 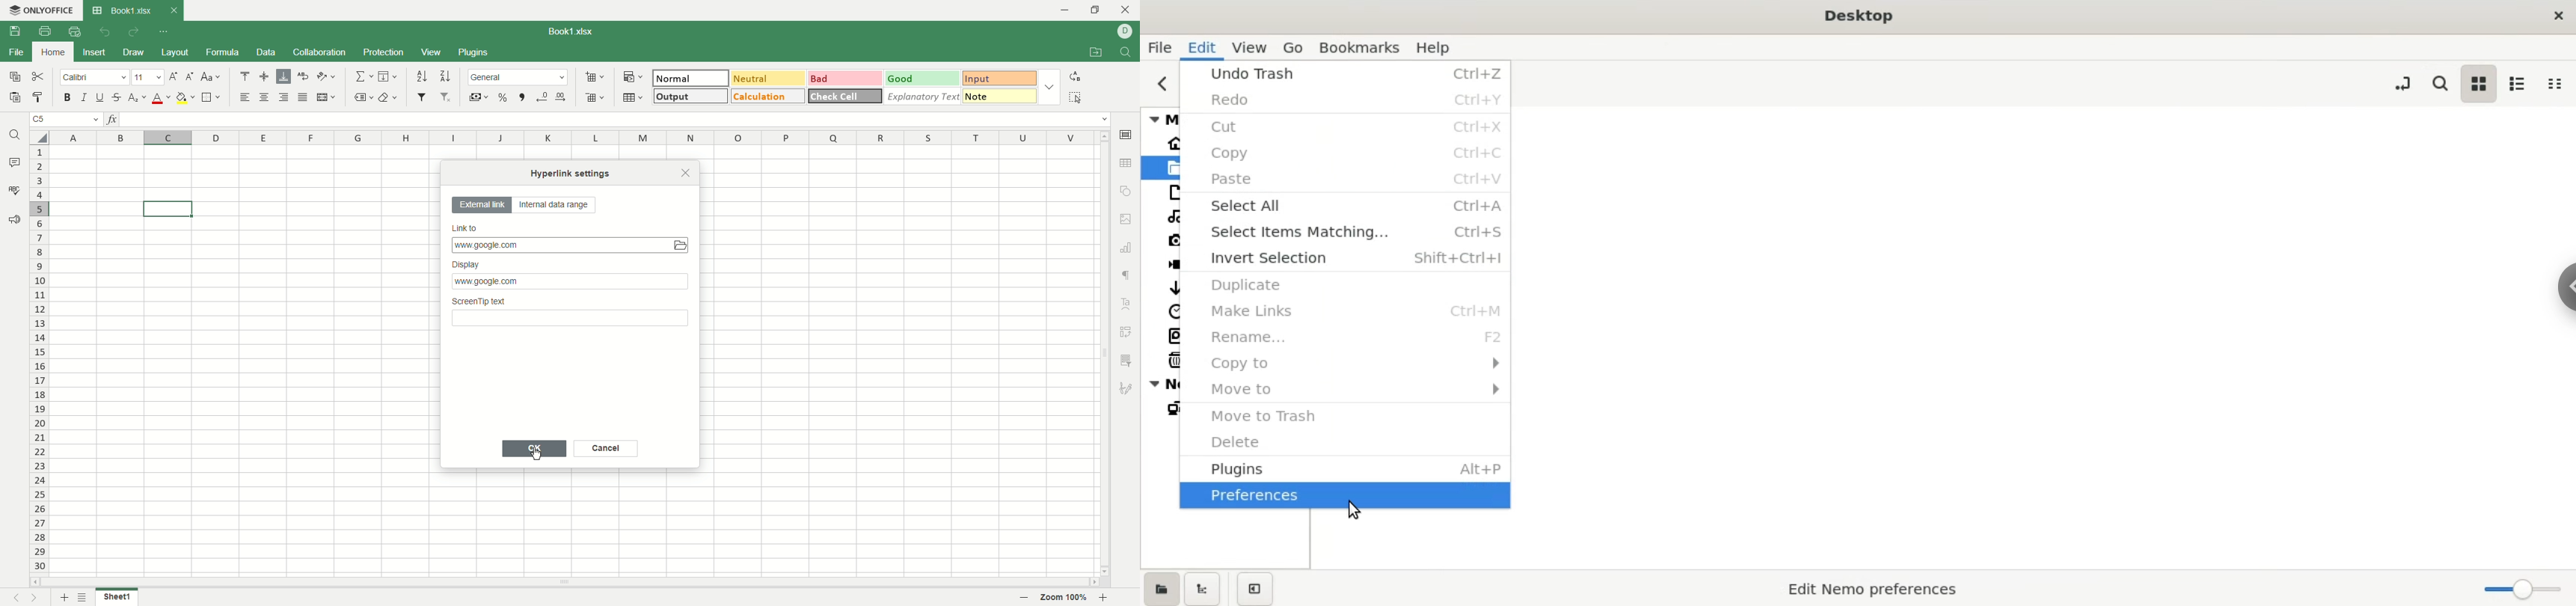 What do you see at coordinates (447, 98) in the screenshot?
I see `remove filter` at bounding box center [447, 98].